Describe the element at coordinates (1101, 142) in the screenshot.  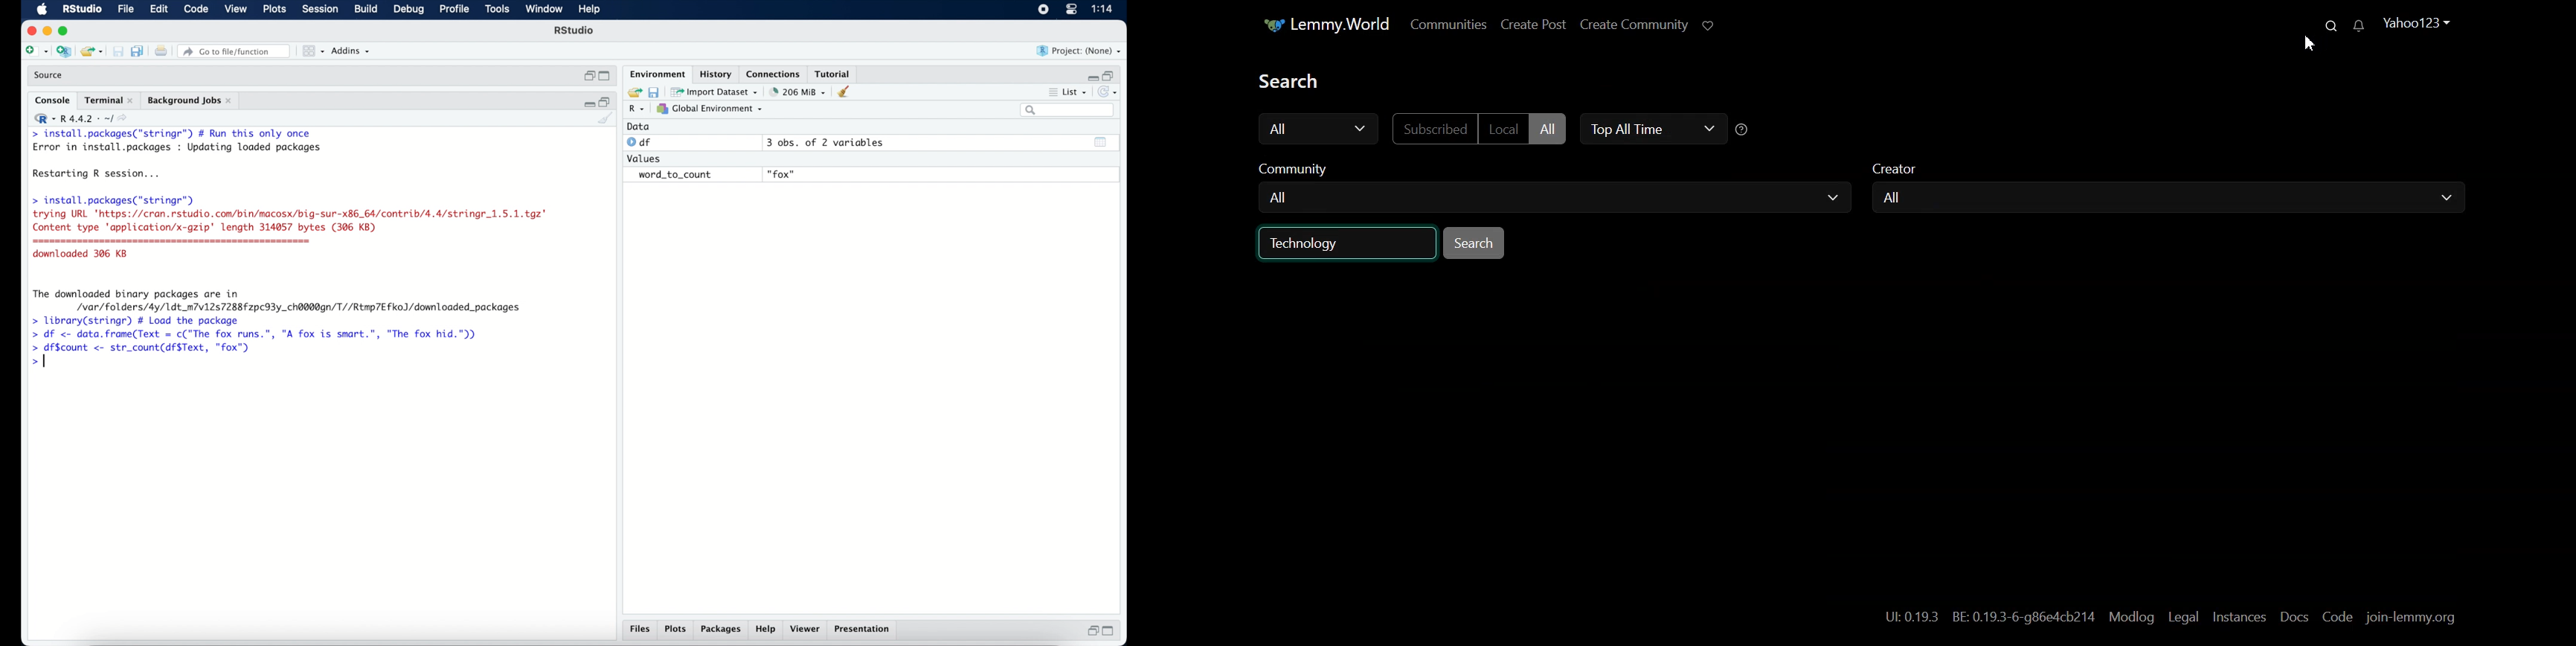
I see `show output window` at that location.